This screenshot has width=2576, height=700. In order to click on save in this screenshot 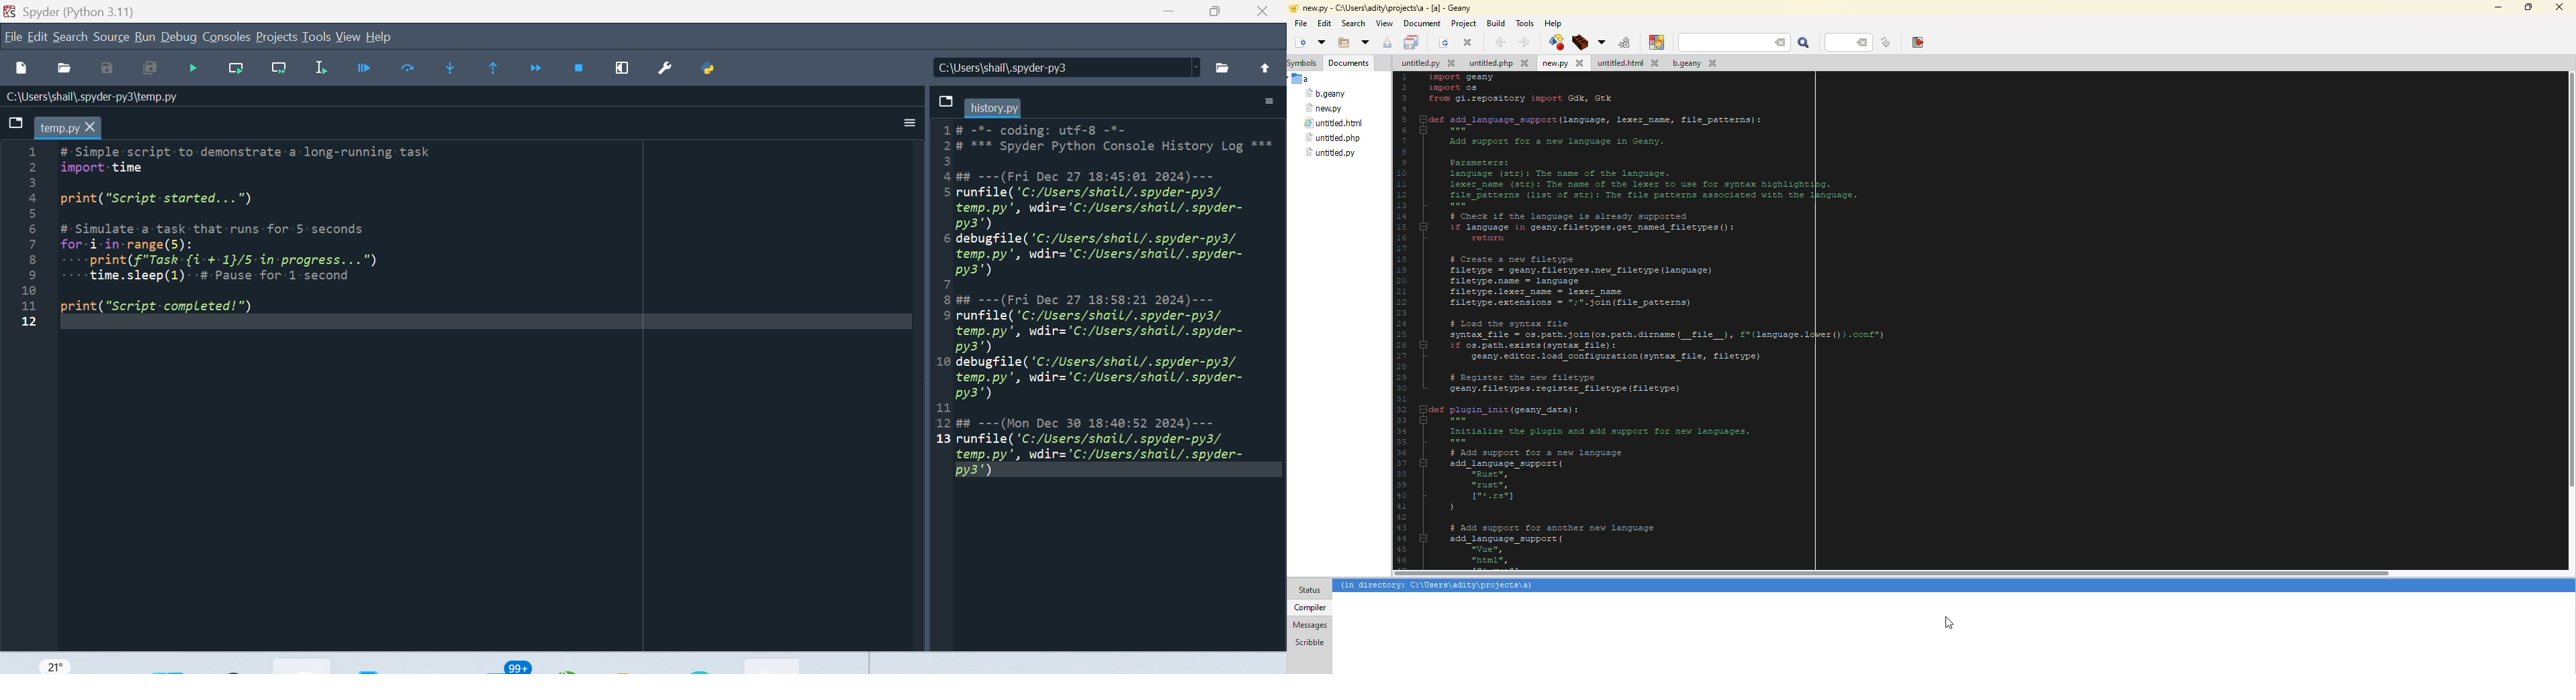, I will do `click(1387, 43)`.